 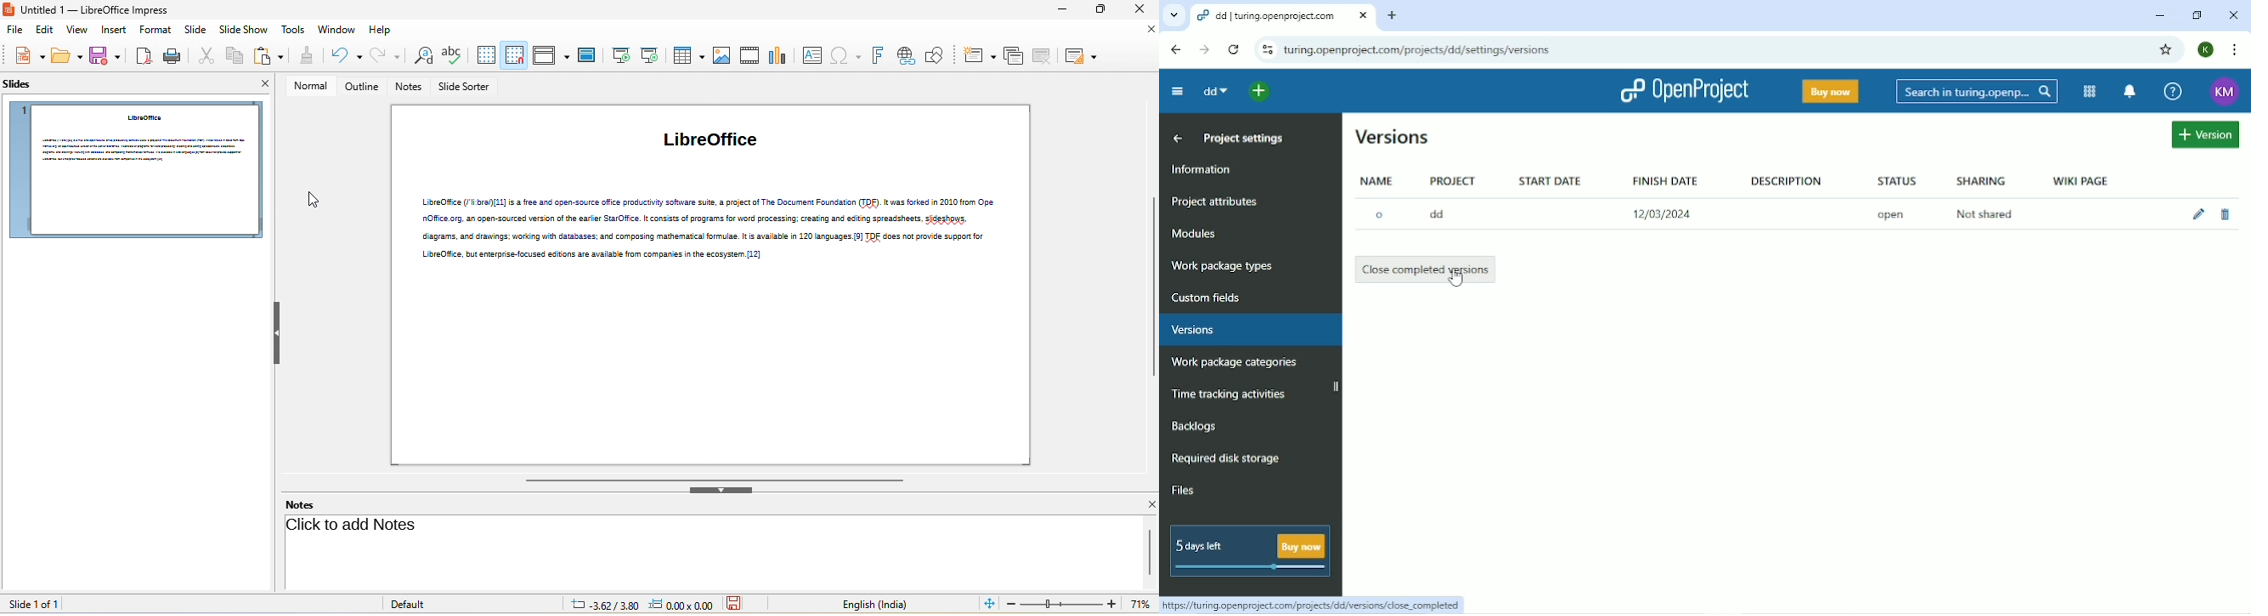 What do you see at coordinates (12, 30) in the screenshot?
I see `file` at bounding box center [12, 30].